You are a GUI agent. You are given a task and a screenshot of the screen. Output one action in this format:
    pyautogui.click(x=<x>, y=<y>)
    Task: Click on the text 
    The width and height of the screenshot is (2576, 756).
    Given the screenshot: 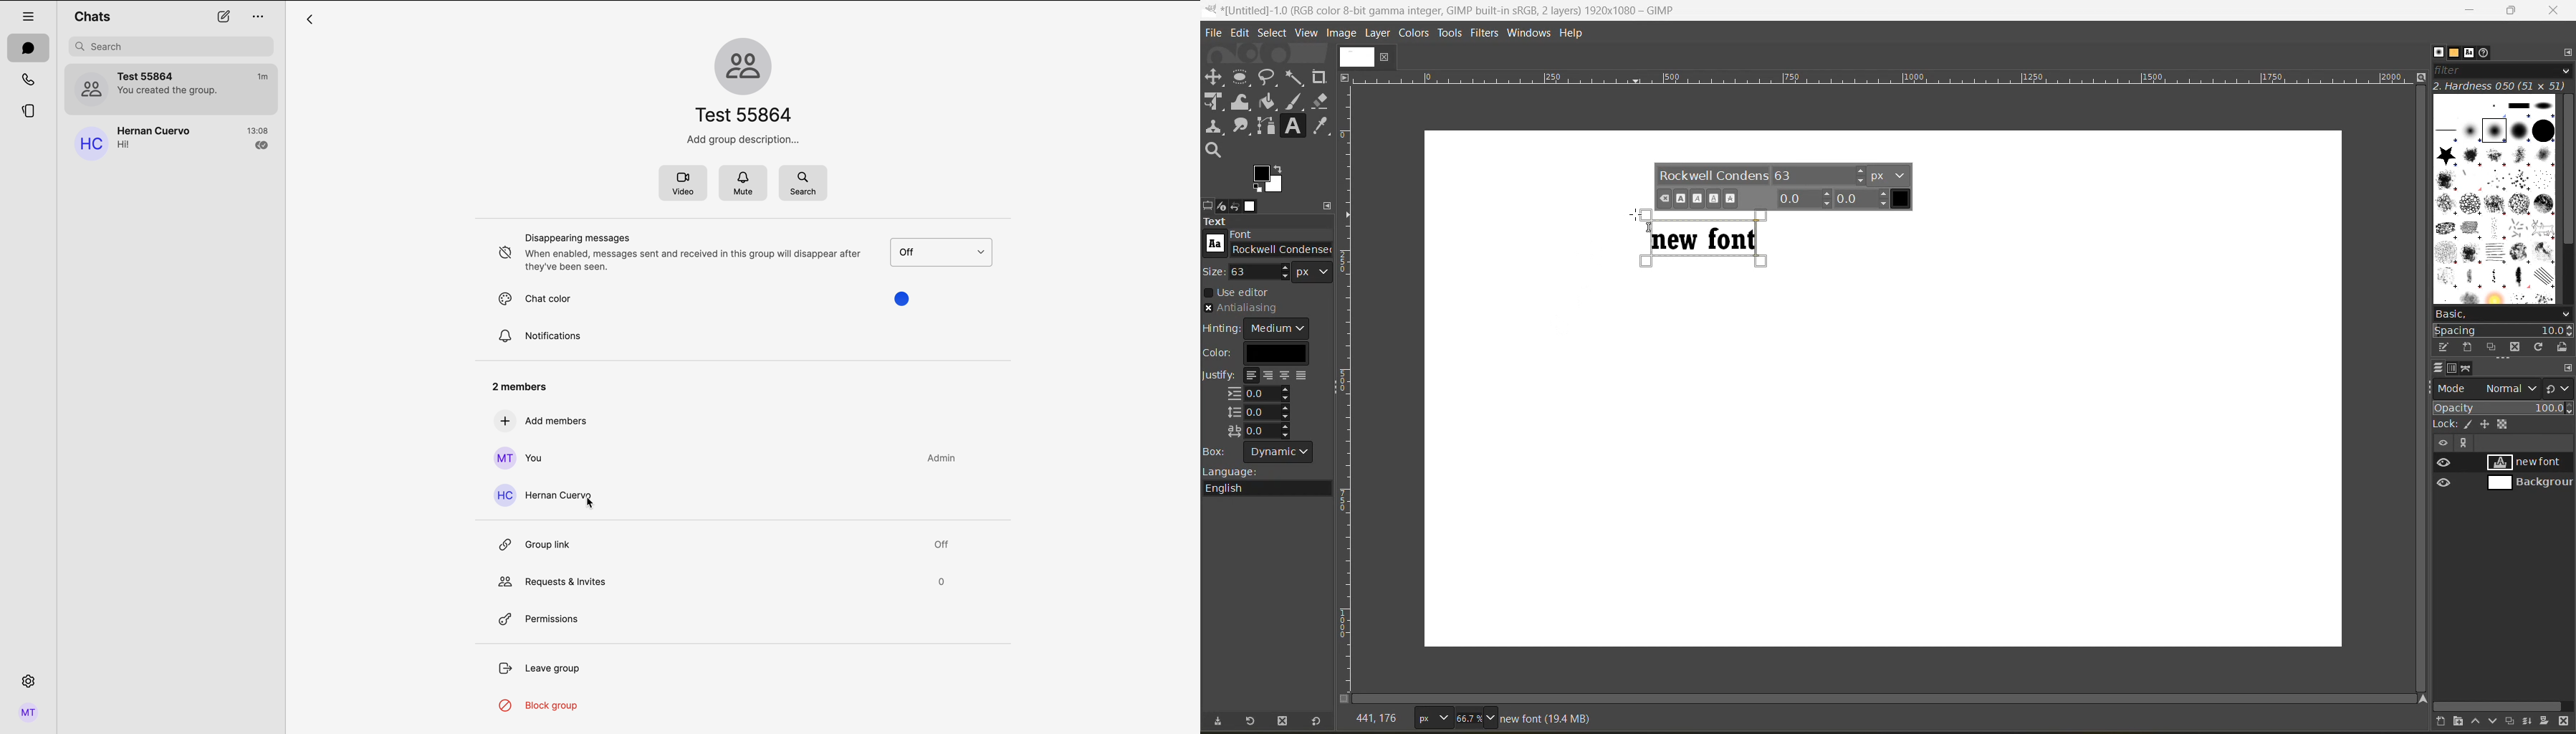 What is the action you would take?
    pyautogui.click(x=1710, y=237)
    